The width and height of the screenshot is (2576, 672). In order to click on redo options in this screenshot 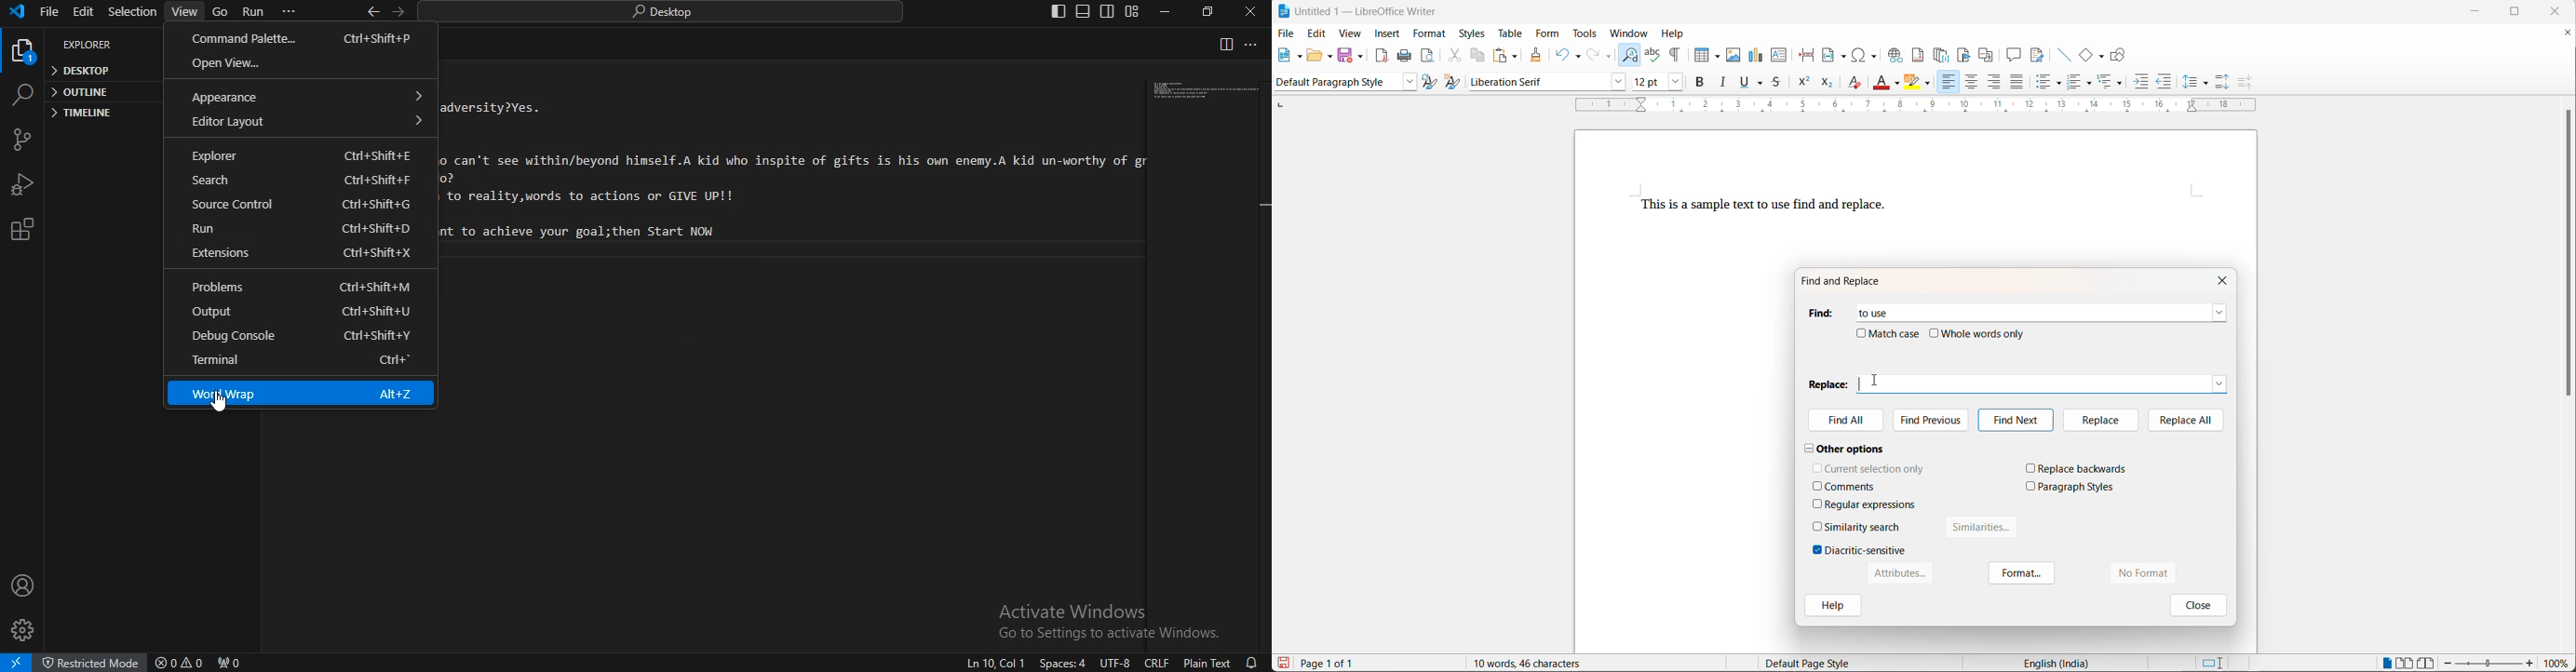, I will do `click(1609, 57)`.